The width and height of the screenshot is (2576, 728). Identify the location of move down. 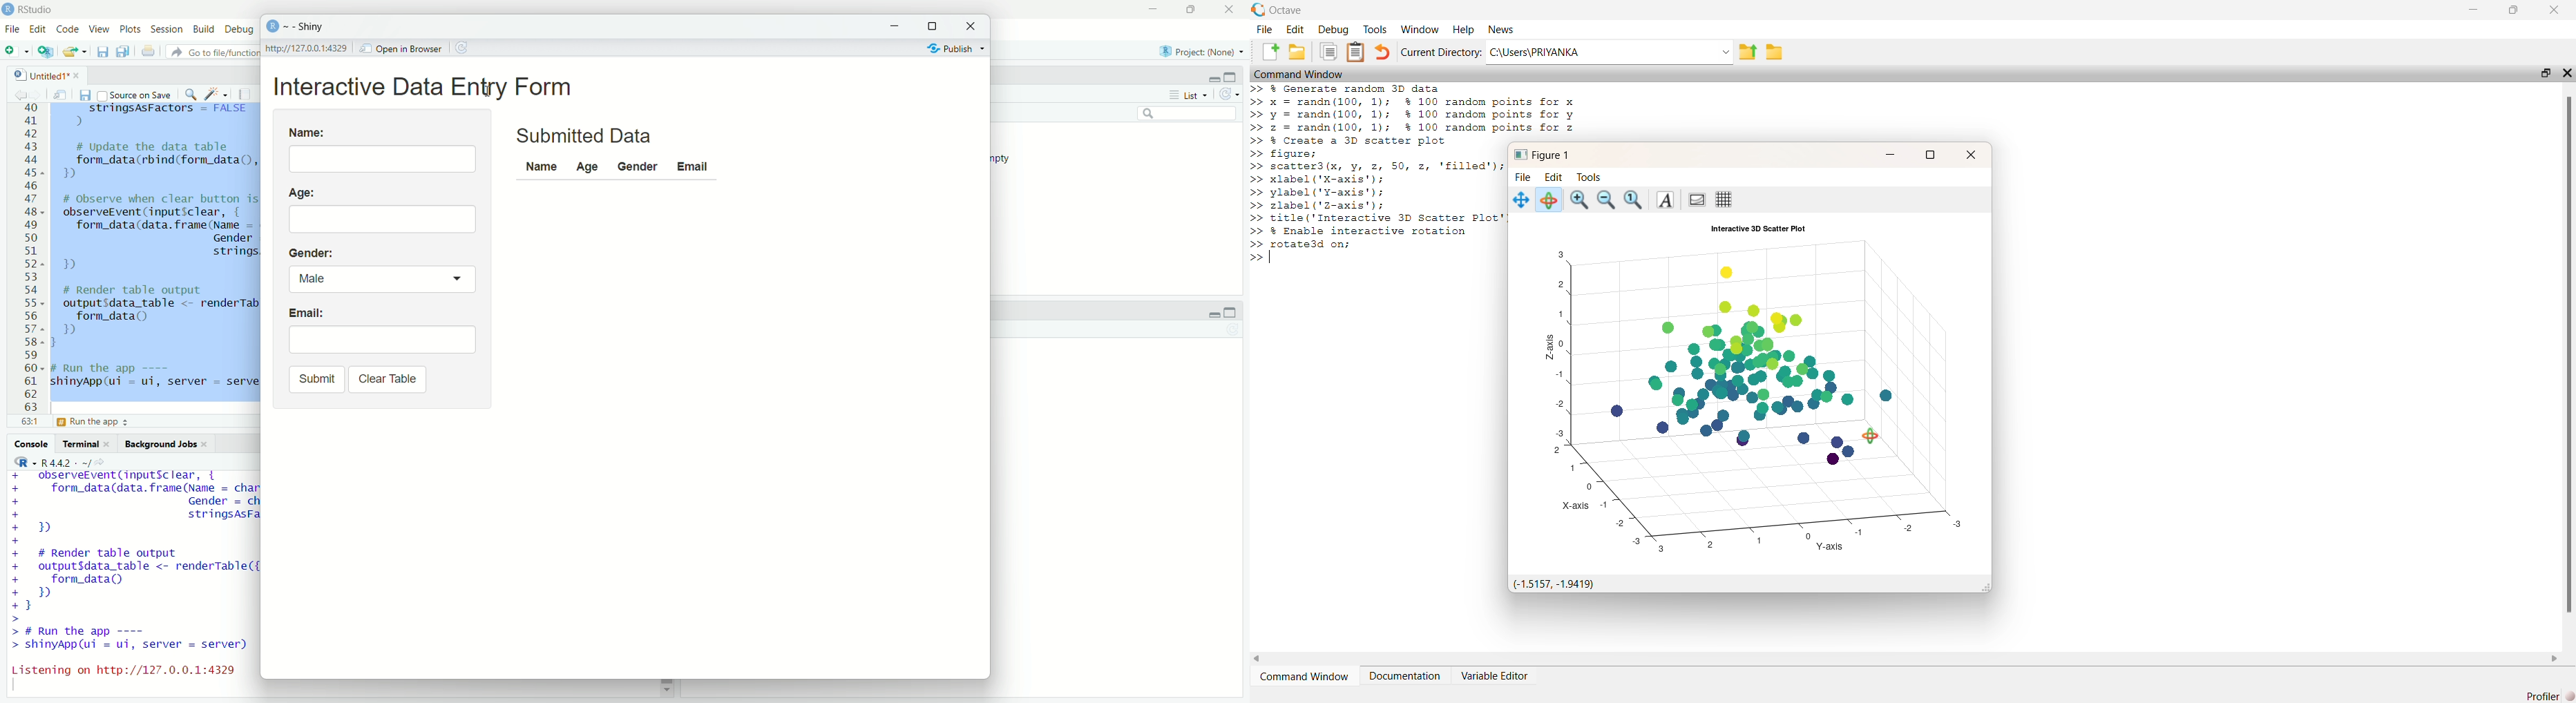
(666, 690).